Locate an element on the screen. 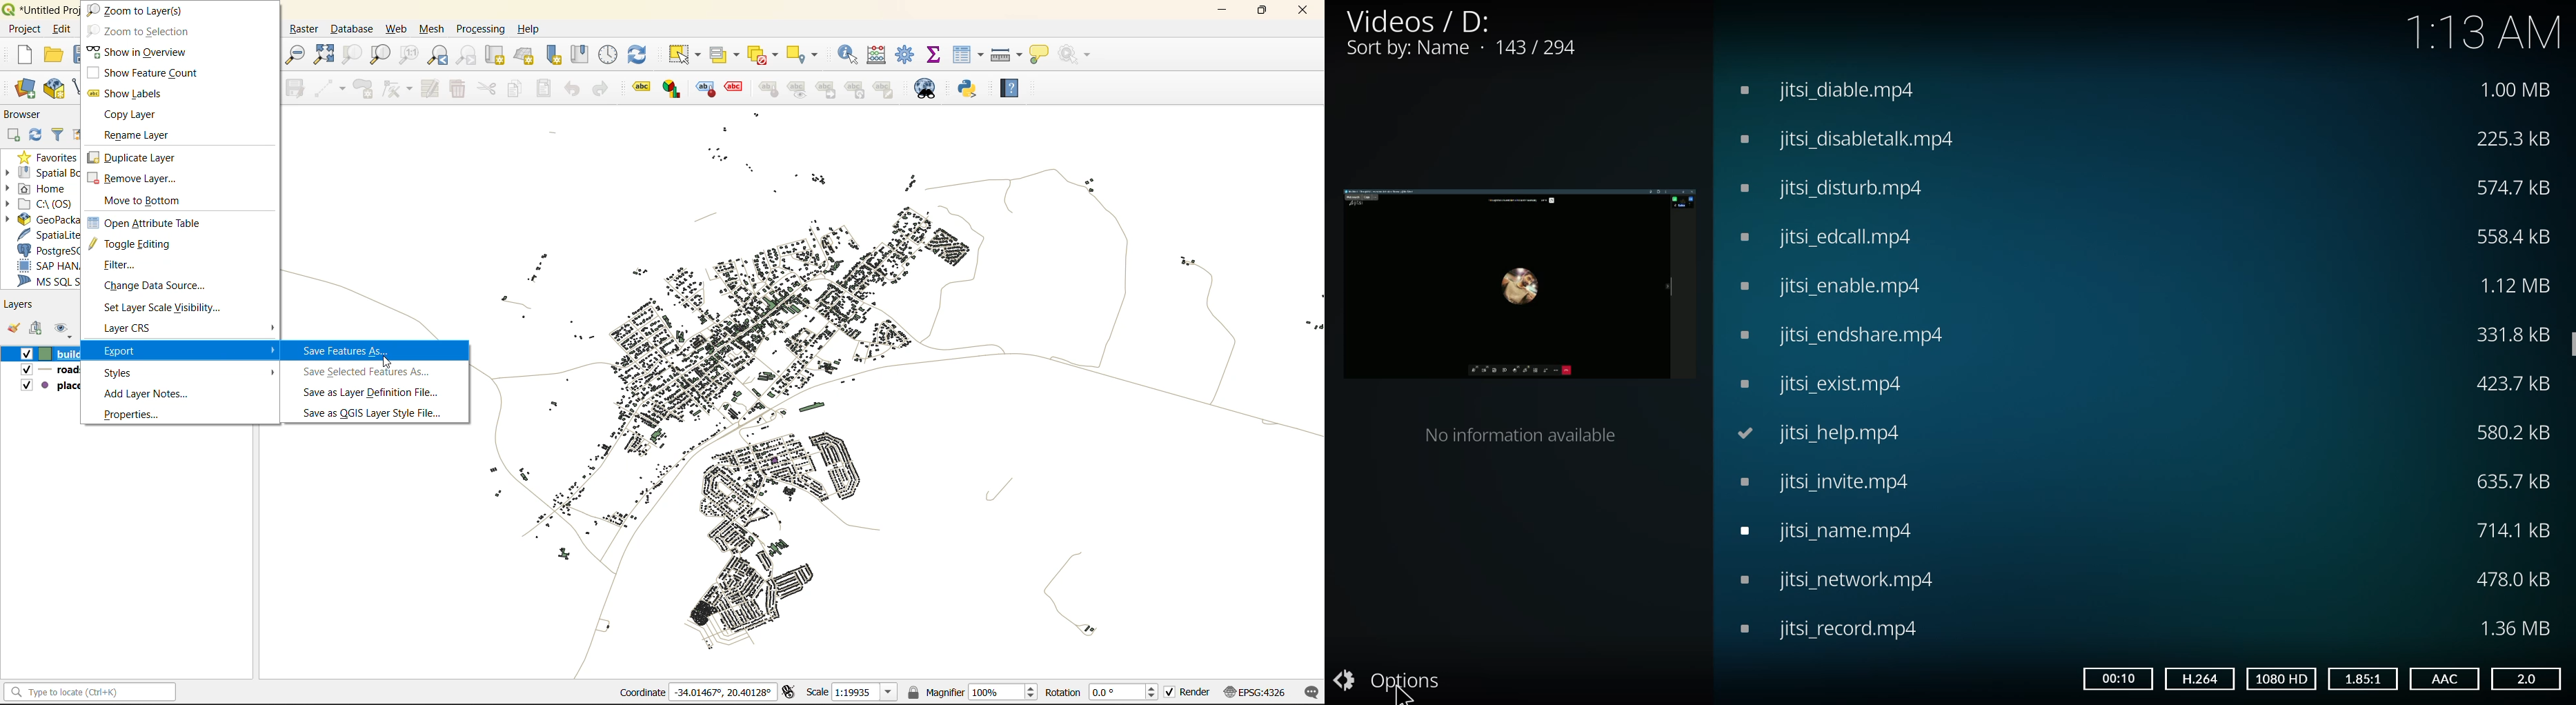  video is located at coordinates (1813, 482).